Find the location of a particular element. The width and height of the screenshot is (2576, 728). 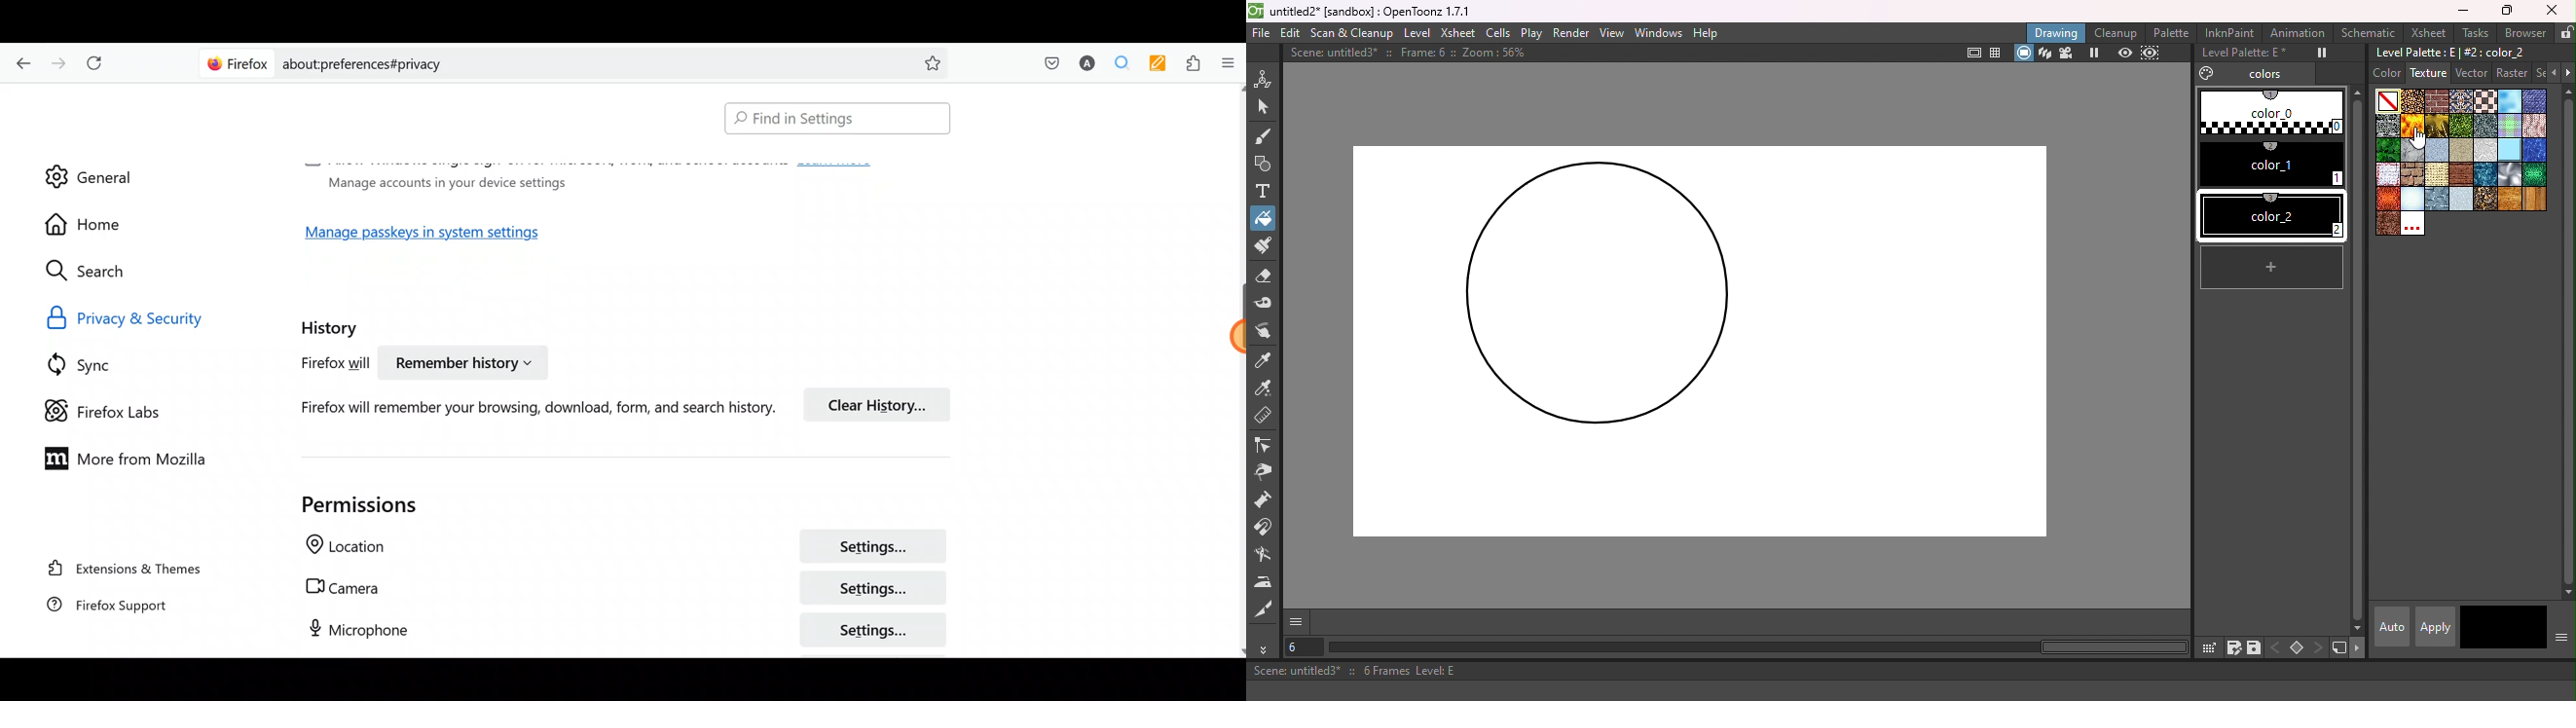

Canvas is located at coordinates (1697, 340).